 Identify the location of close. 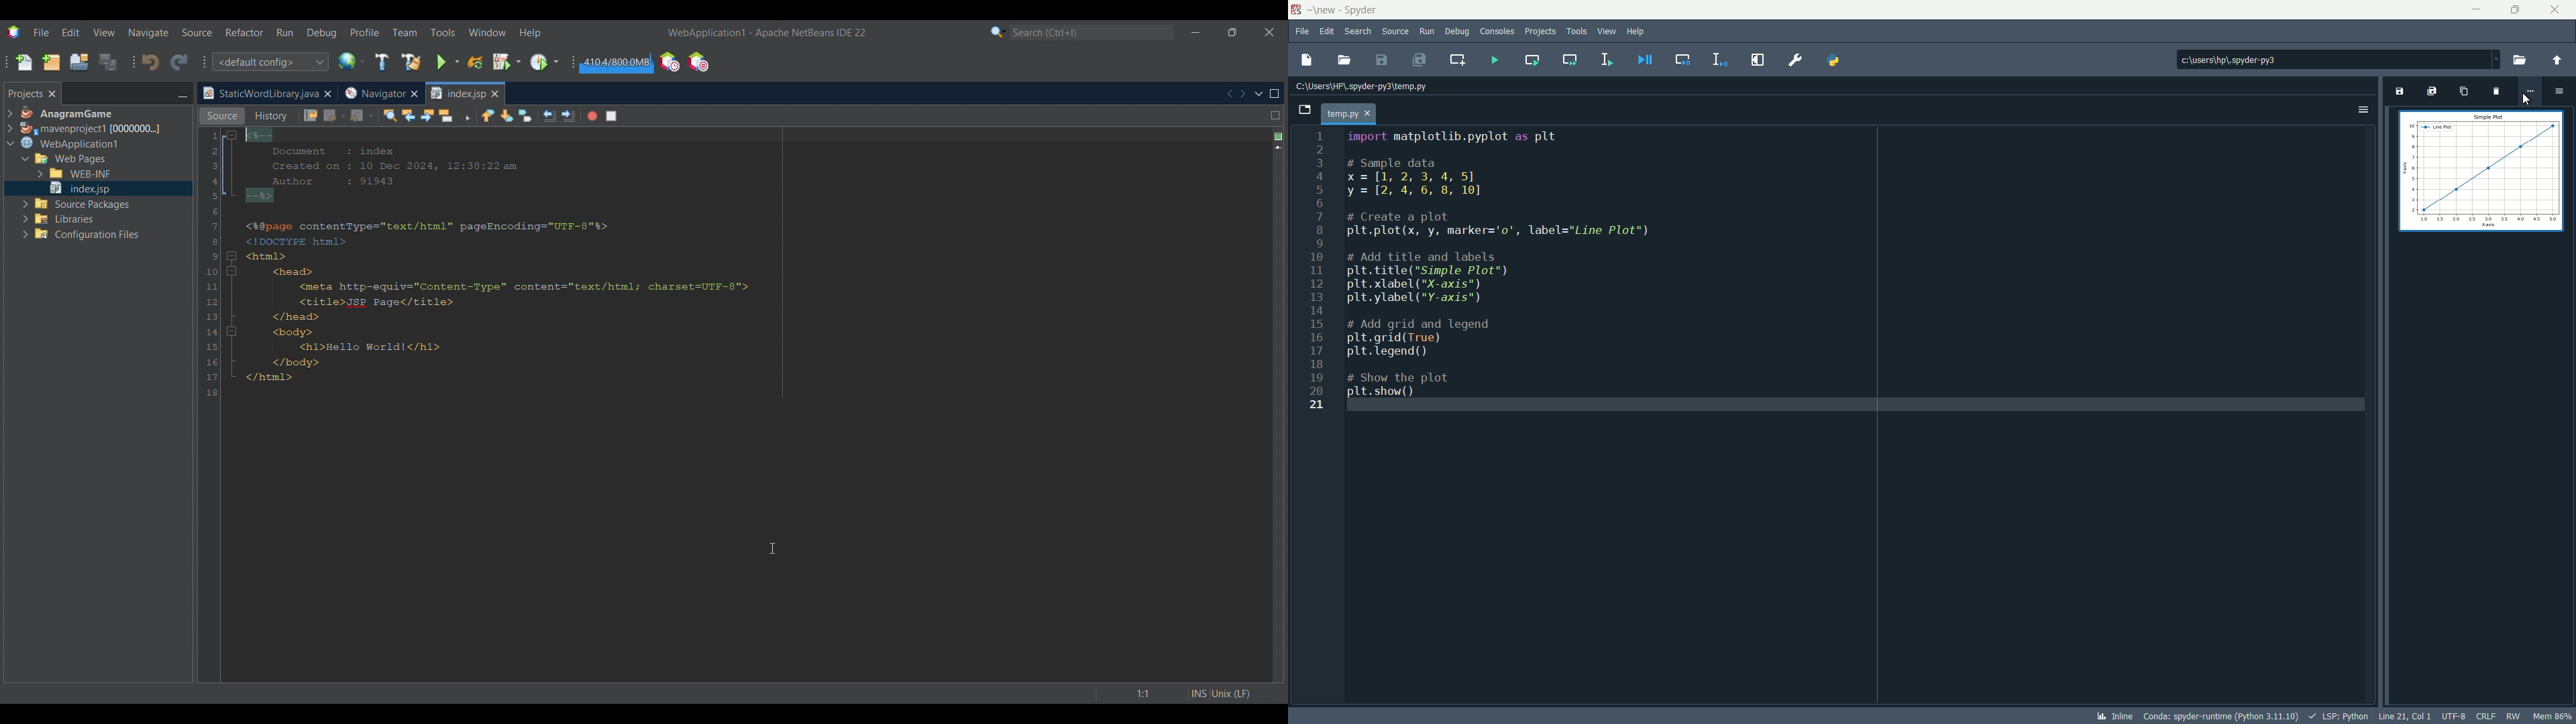
(2556, 9).